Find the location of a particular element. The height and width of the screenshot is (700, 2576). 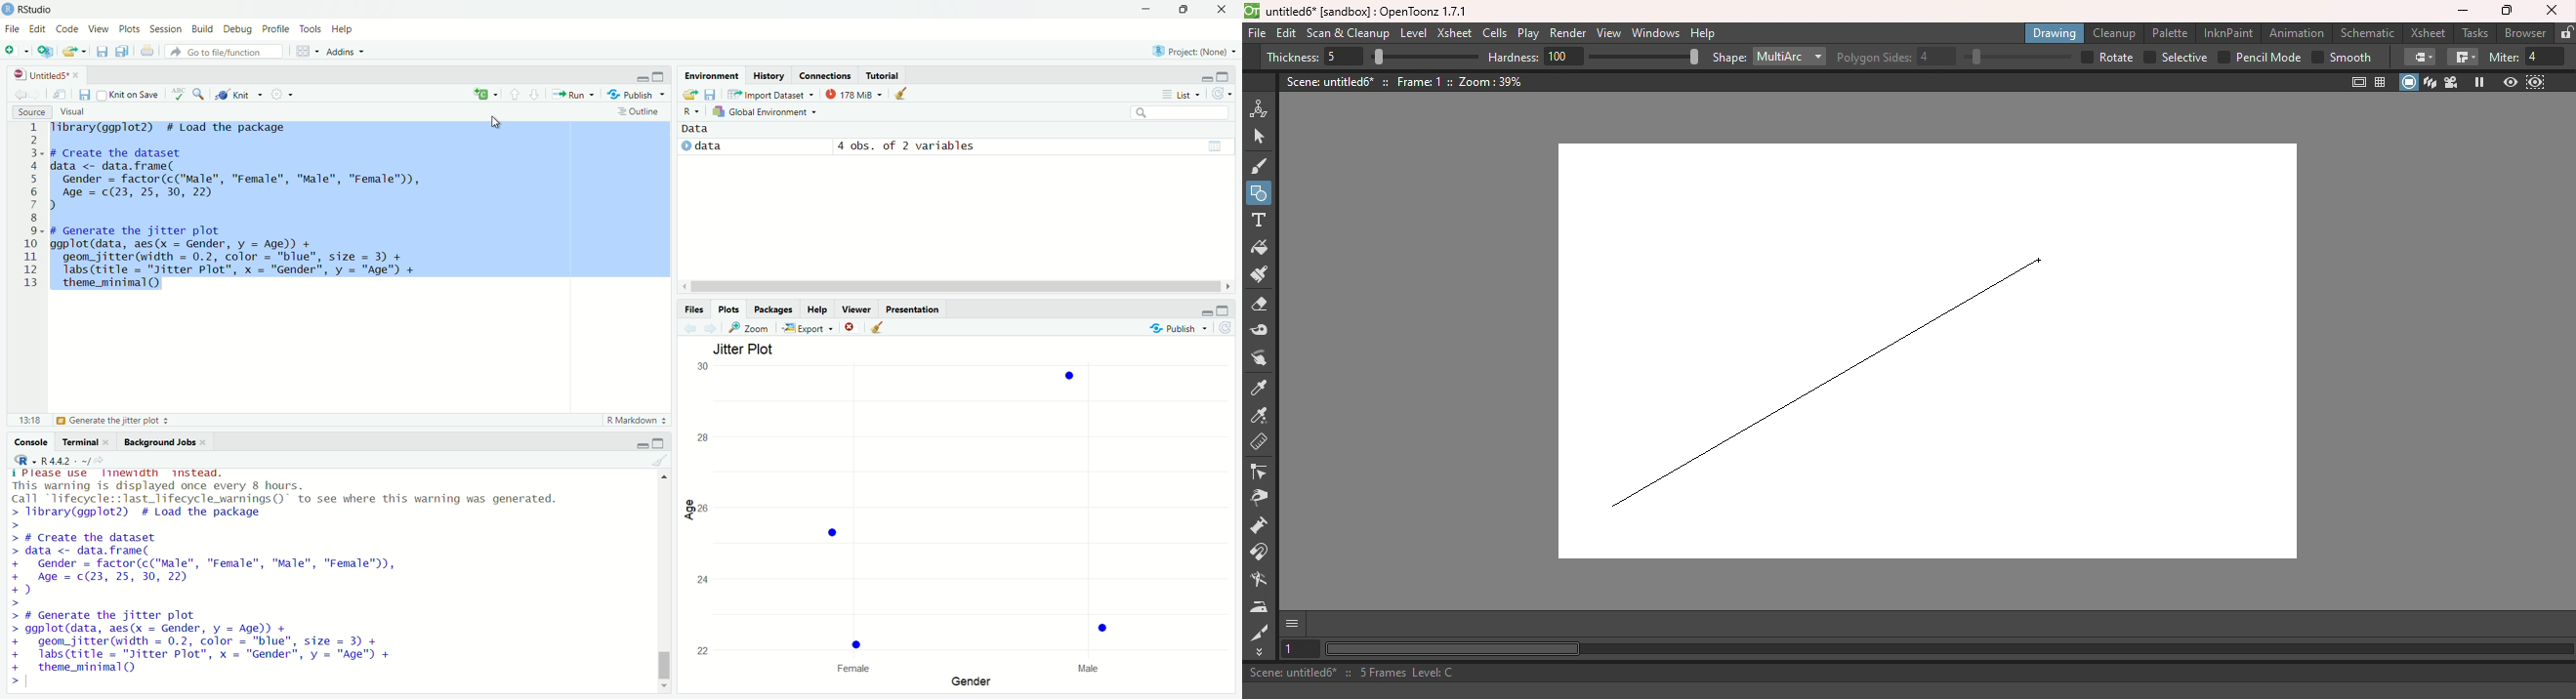

cursor is located at coordinates (497, 122).